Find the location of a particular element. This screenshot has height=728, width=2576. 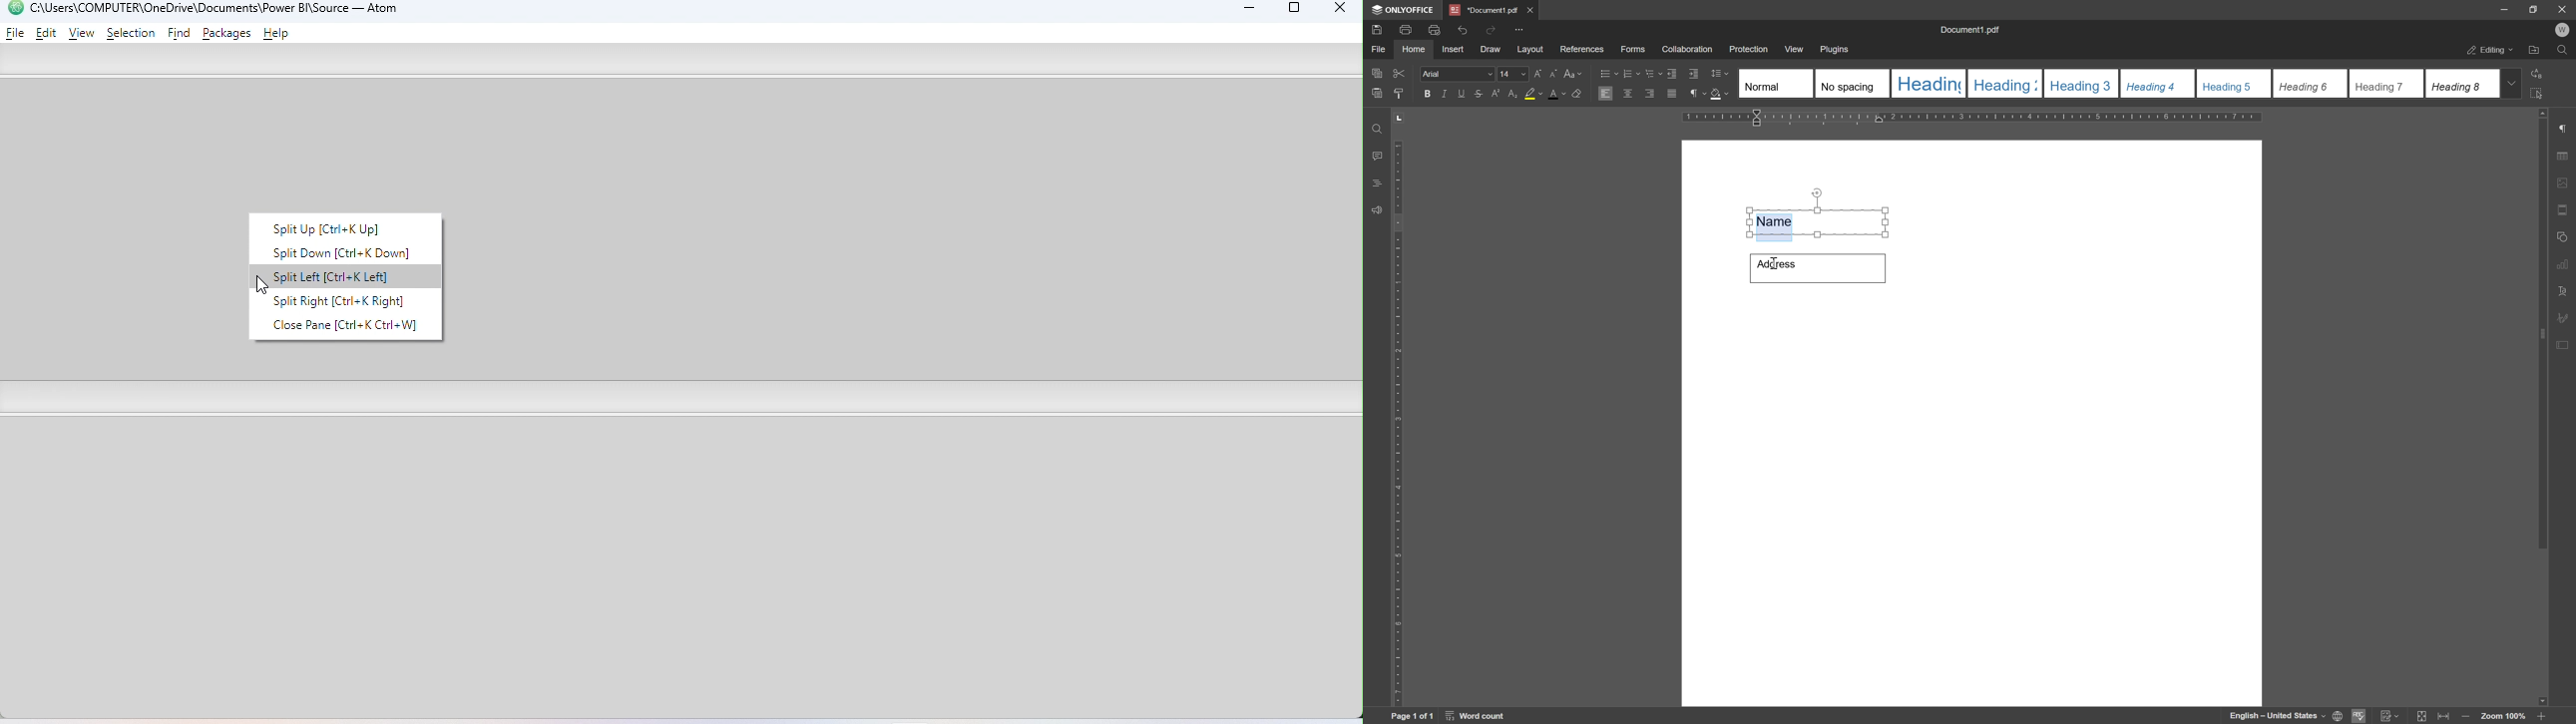

redo is located at coordinates (1490, 29).